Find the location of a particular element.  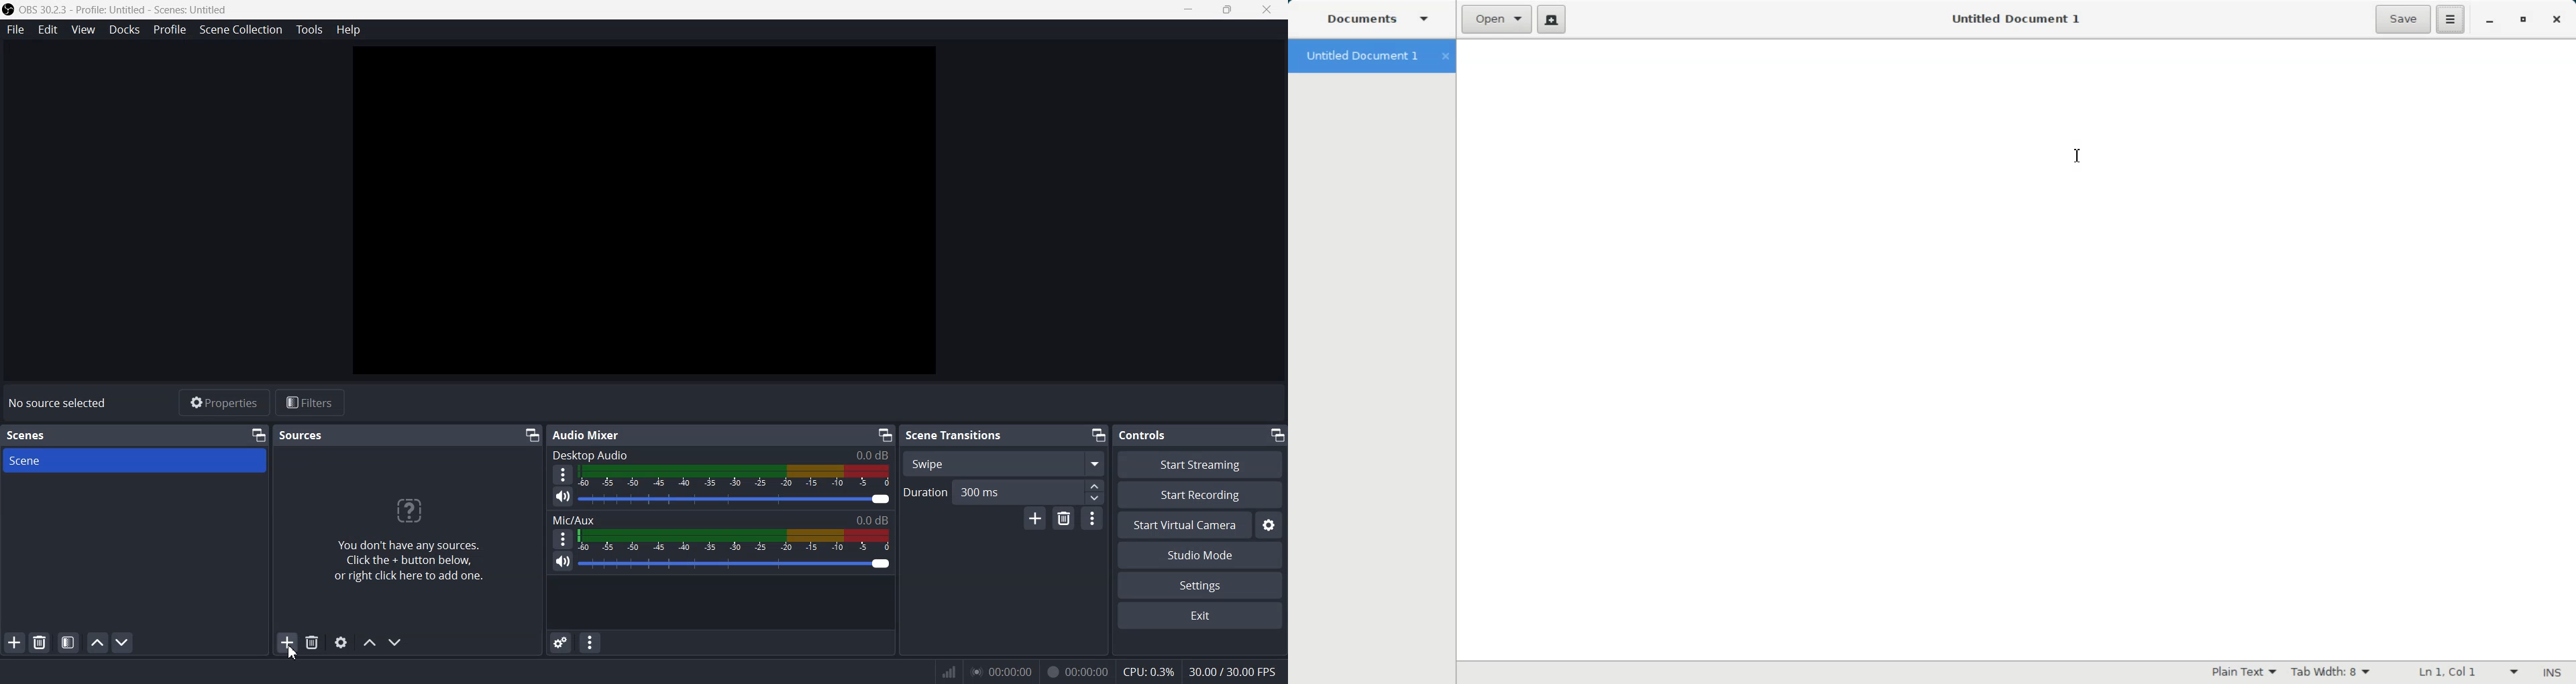

Filters is located at coordinates (309, 402).